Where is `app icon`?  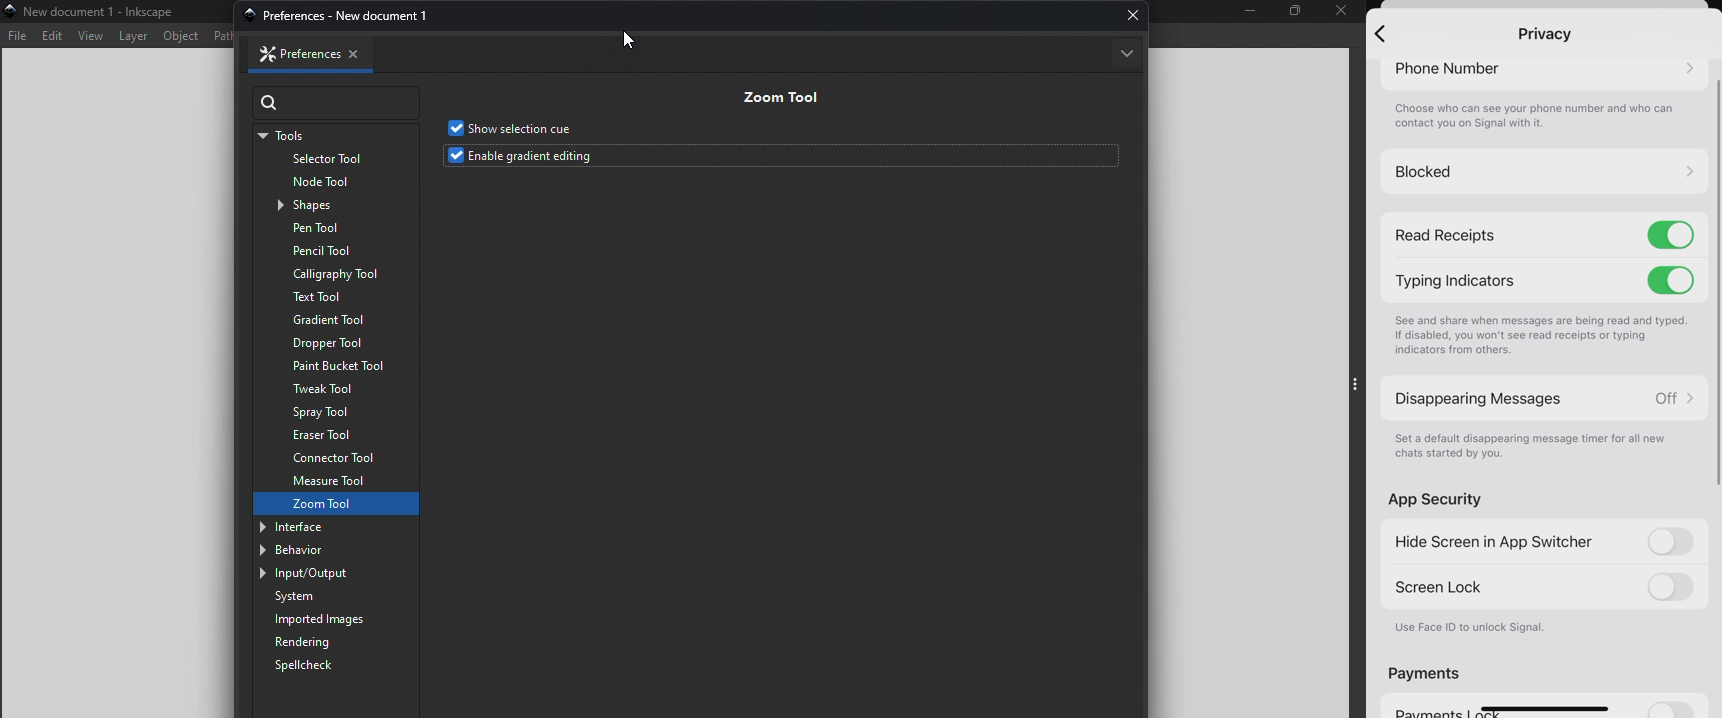
app icon is located at coordinates (249, 14).